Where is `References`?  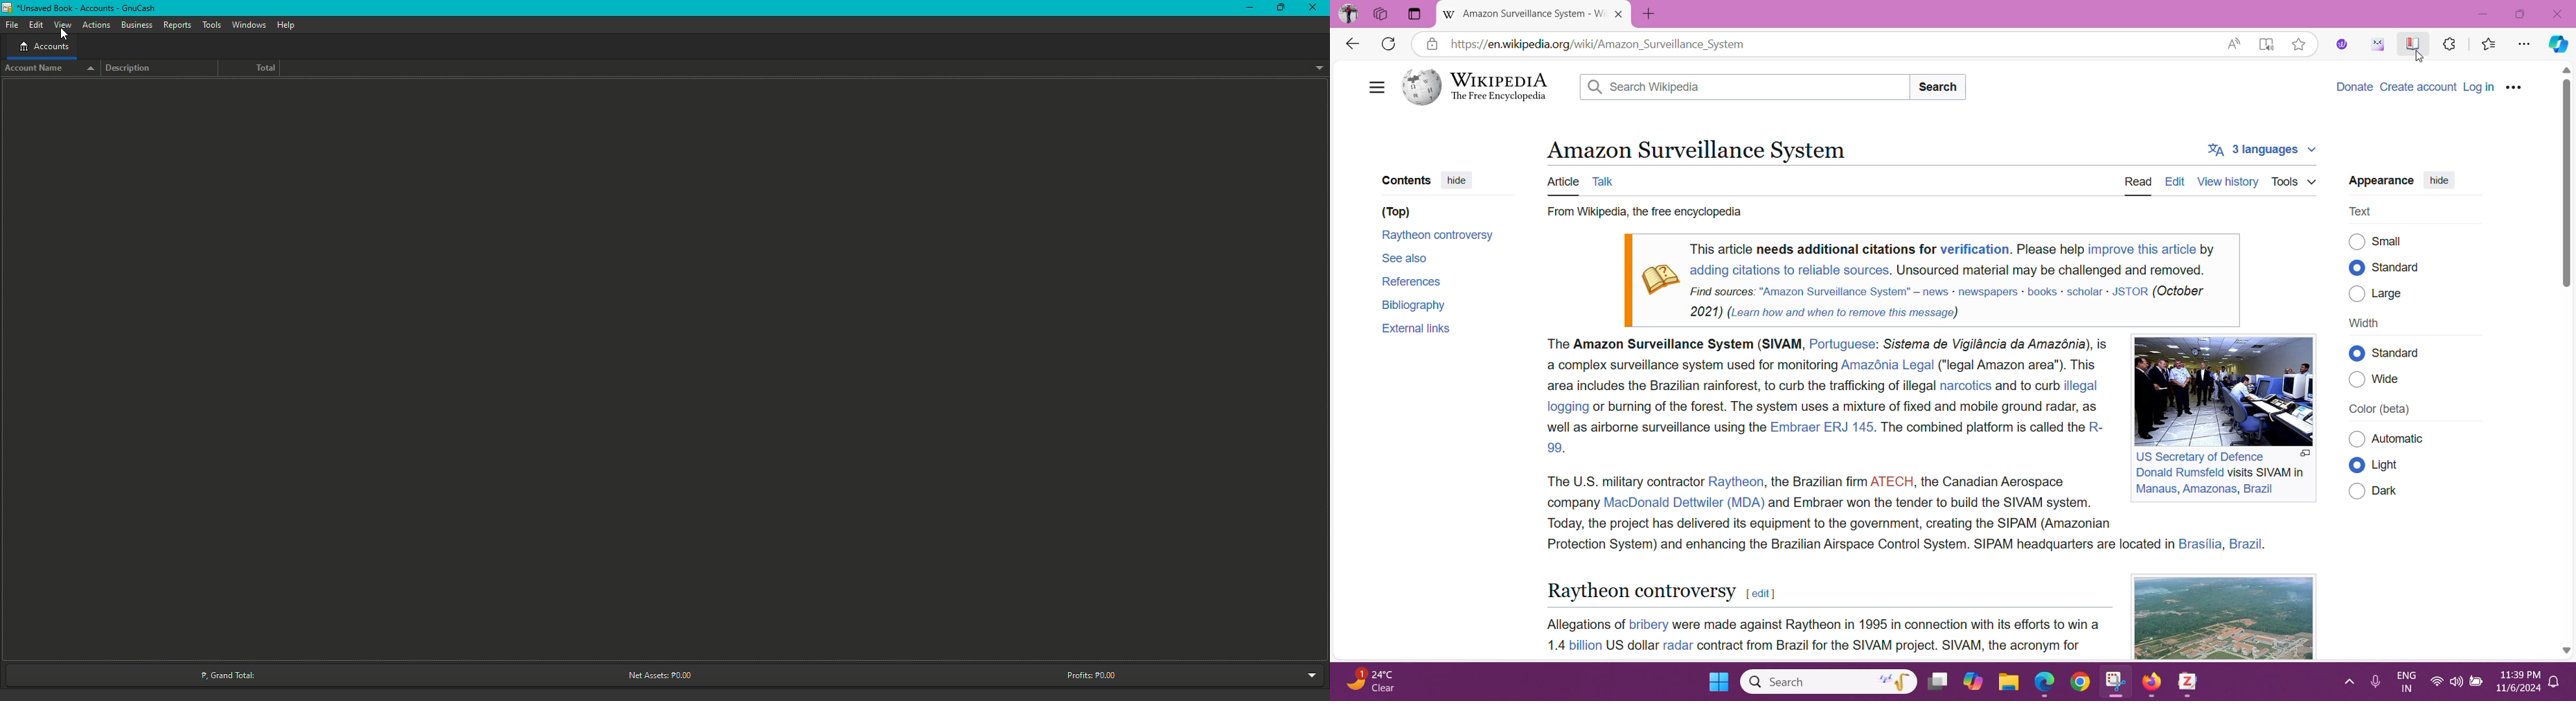 References is located at coordinates (1410, 280).